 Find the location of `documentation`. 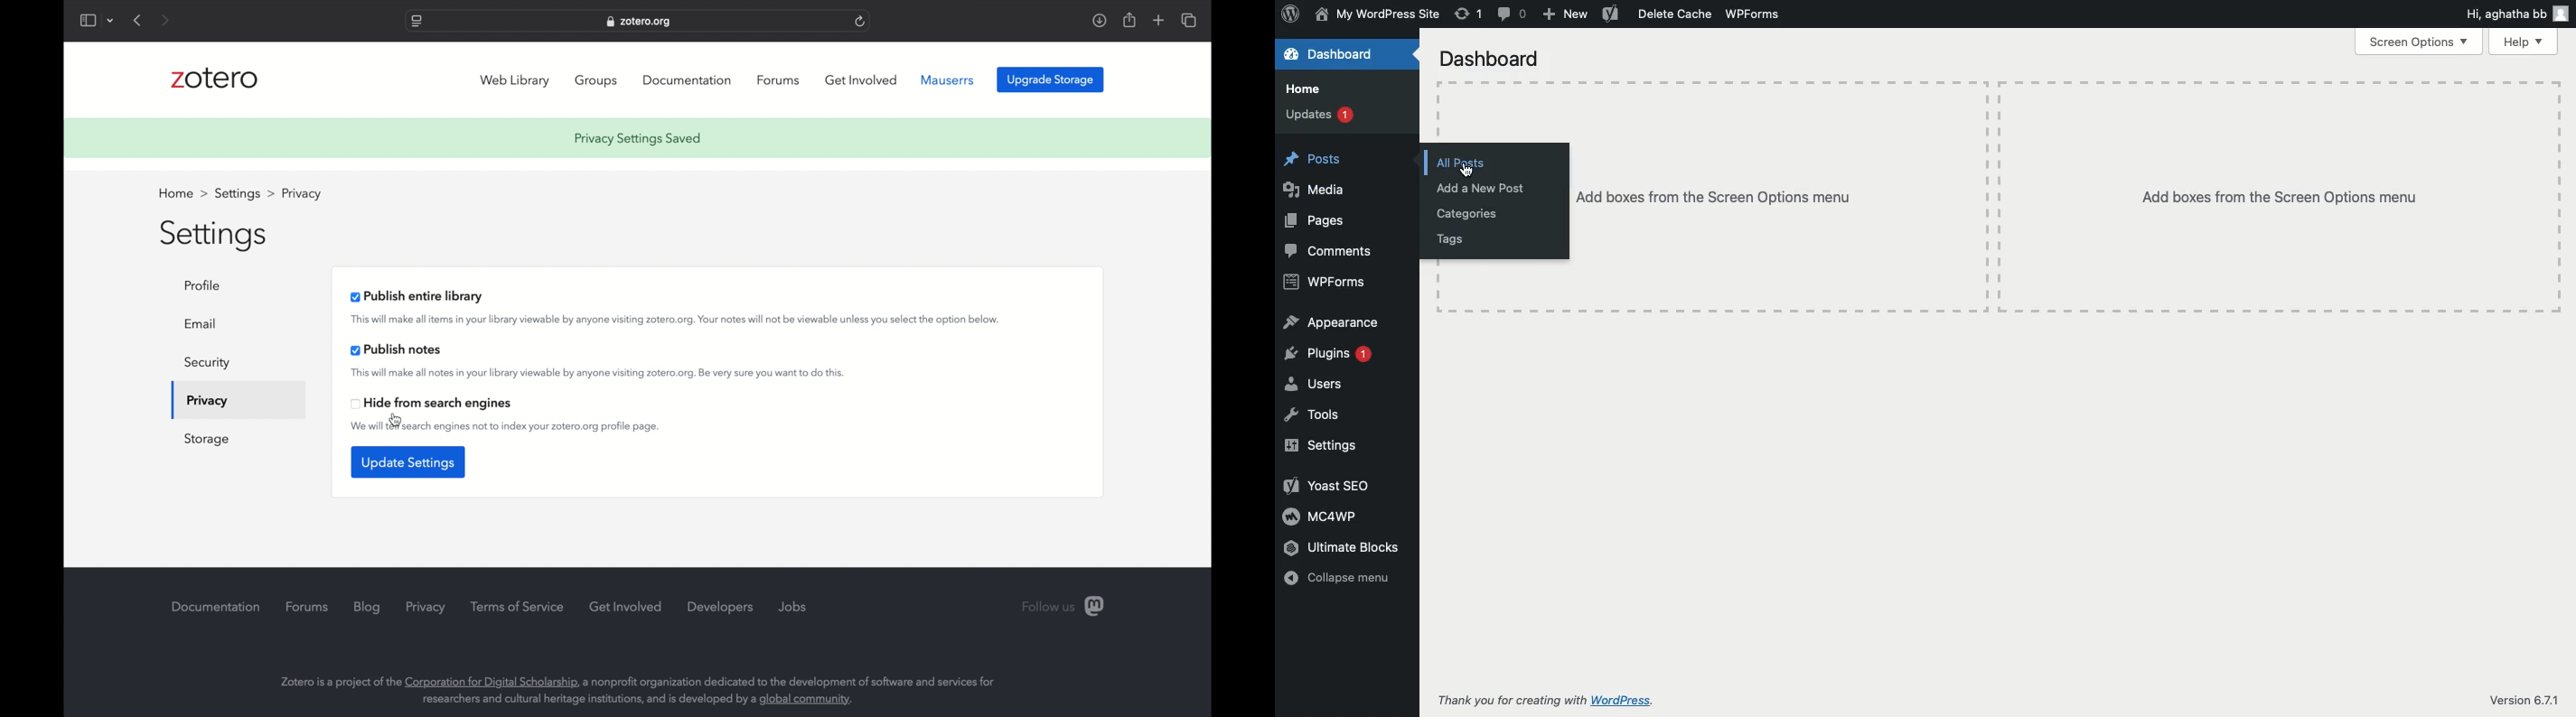

documentation is located at coordinates (219, 605).